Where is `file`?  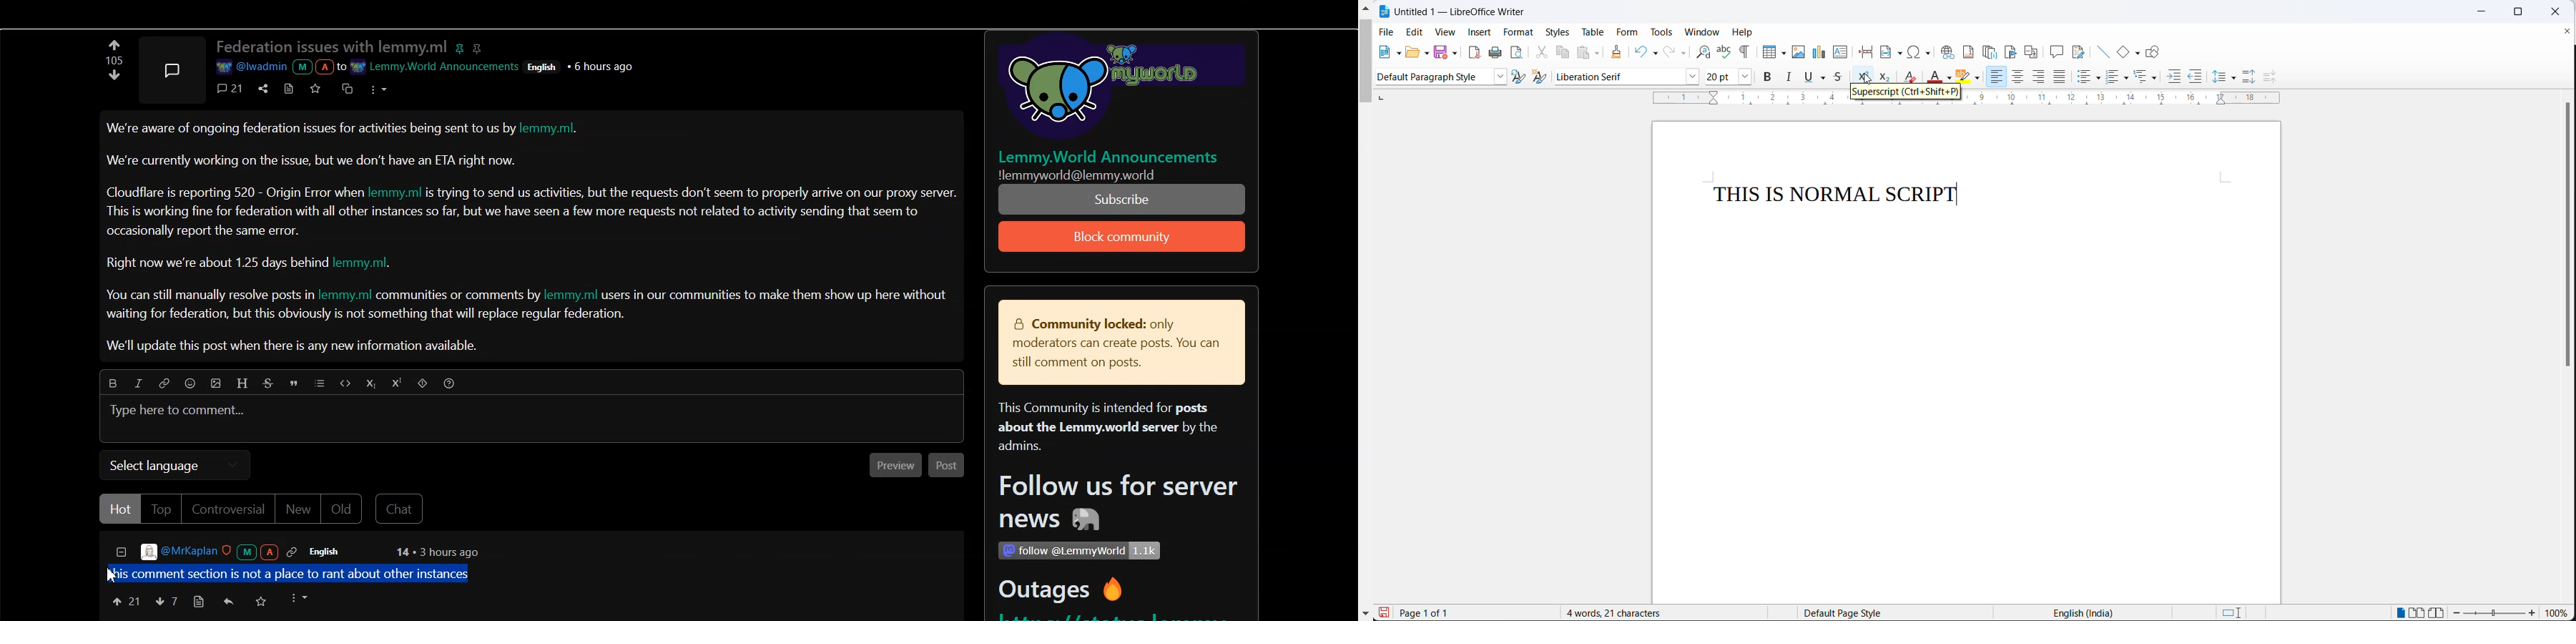 file is located at coordinates (1388, 32).